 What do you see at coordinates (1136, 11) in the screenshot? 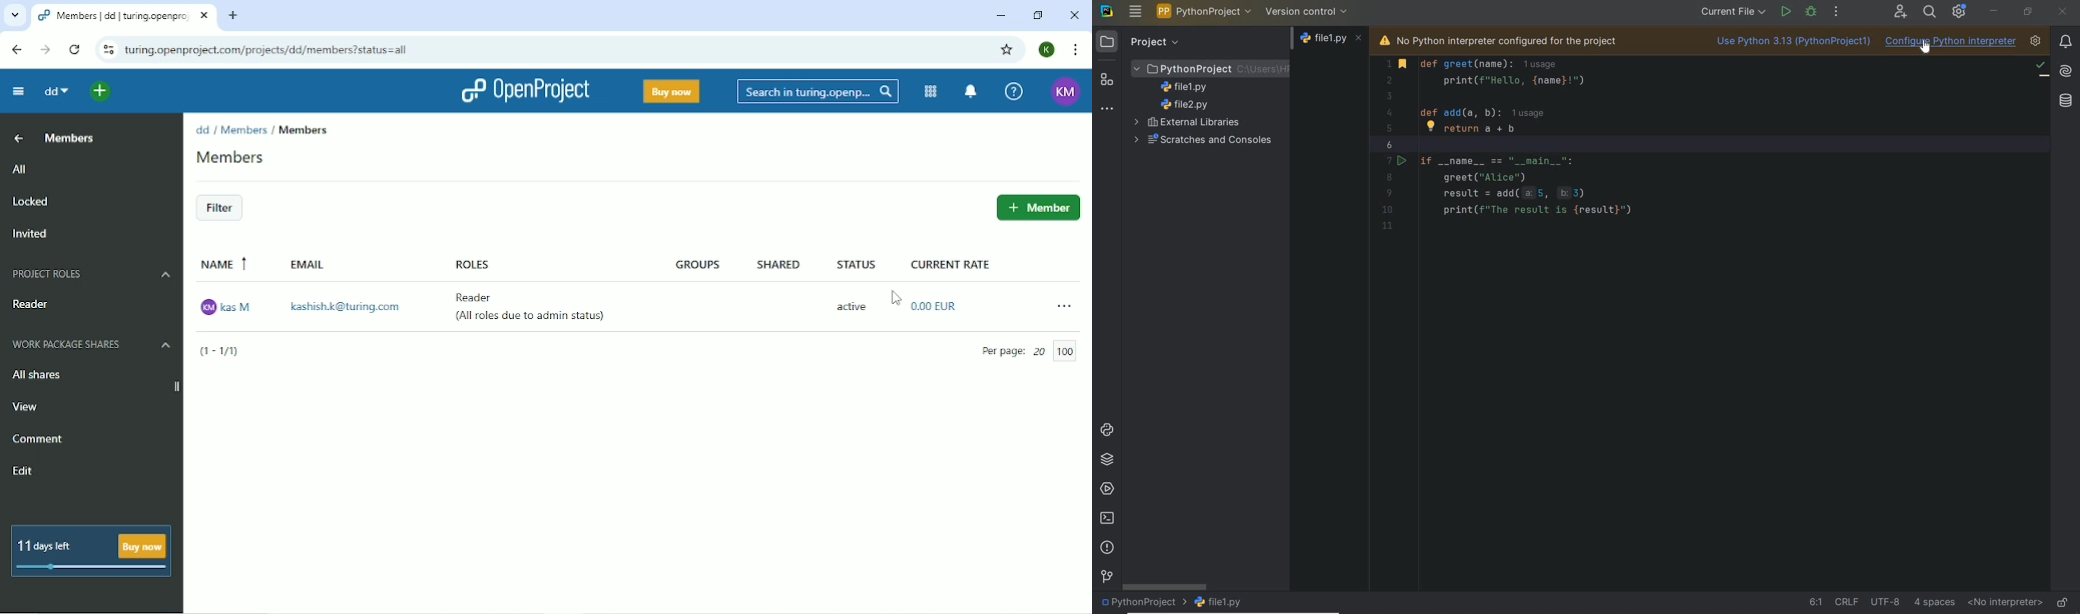
I see `main menu` at bounding box center [1136, 11].